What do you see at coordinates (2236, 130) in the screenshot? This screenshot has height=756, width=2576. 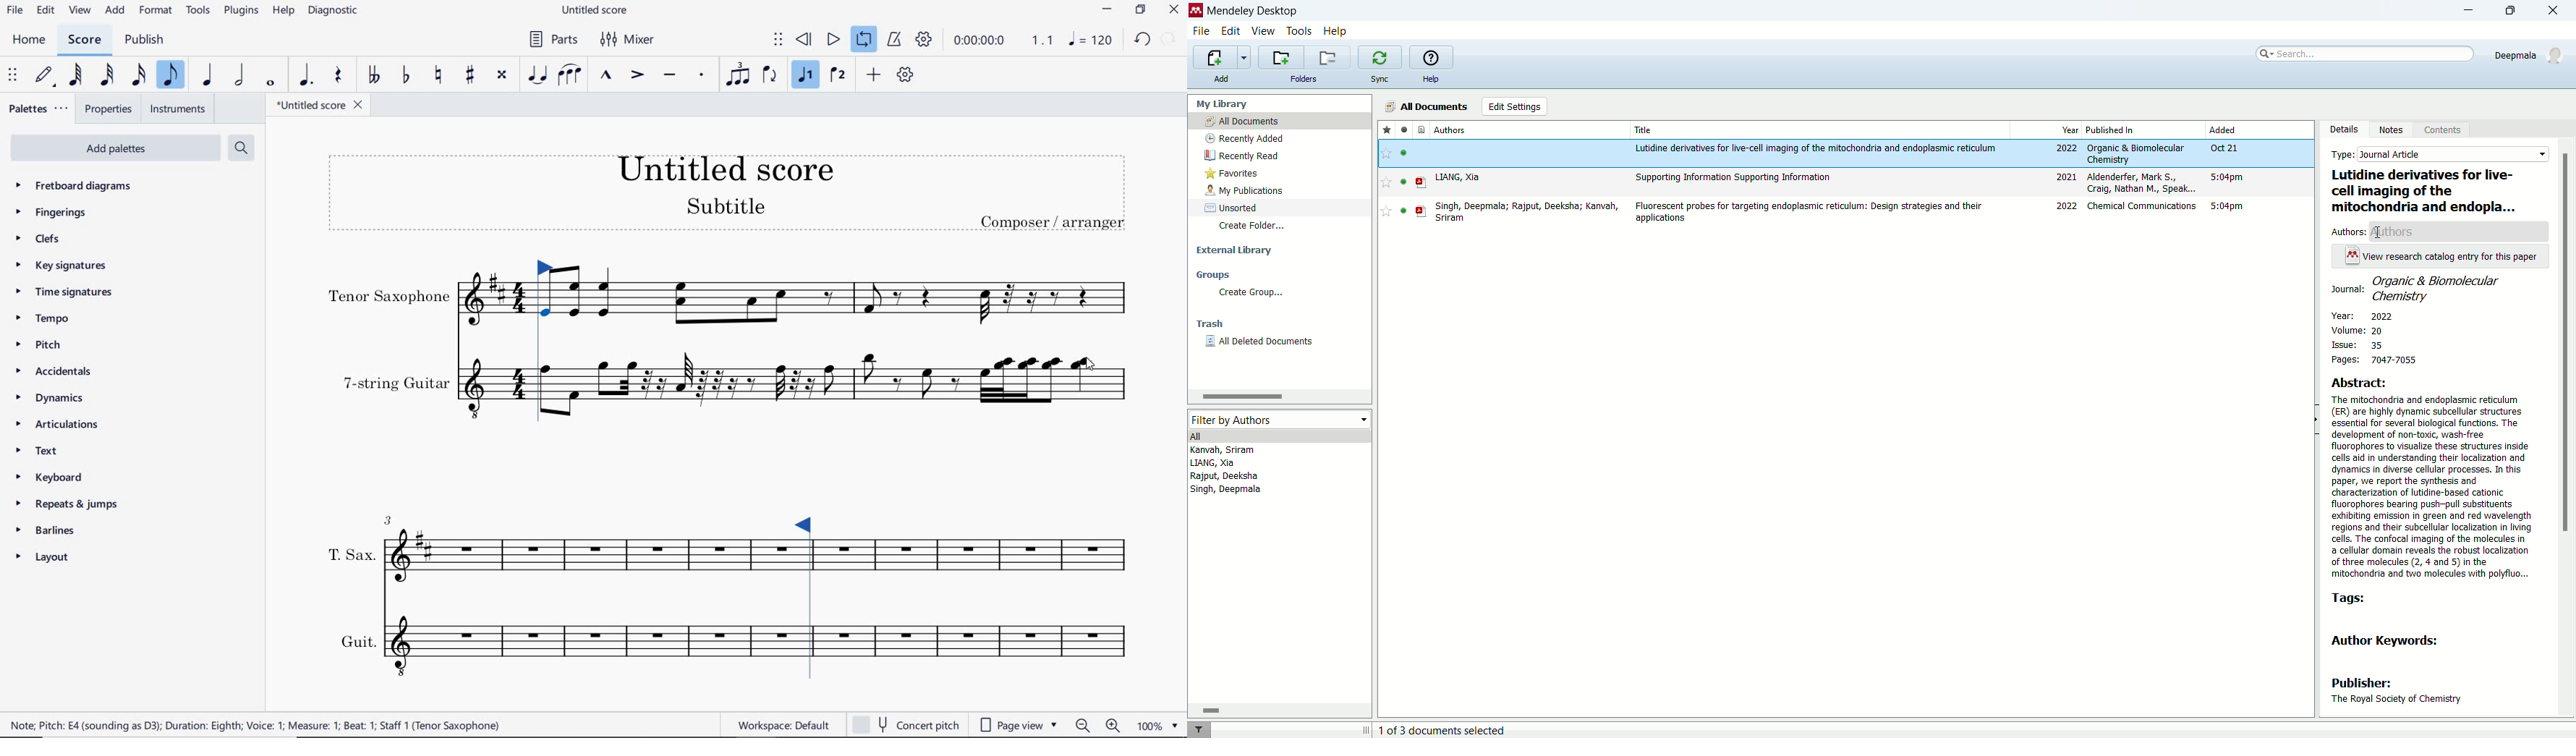 I see `added` at bounding box center [2236, 130].